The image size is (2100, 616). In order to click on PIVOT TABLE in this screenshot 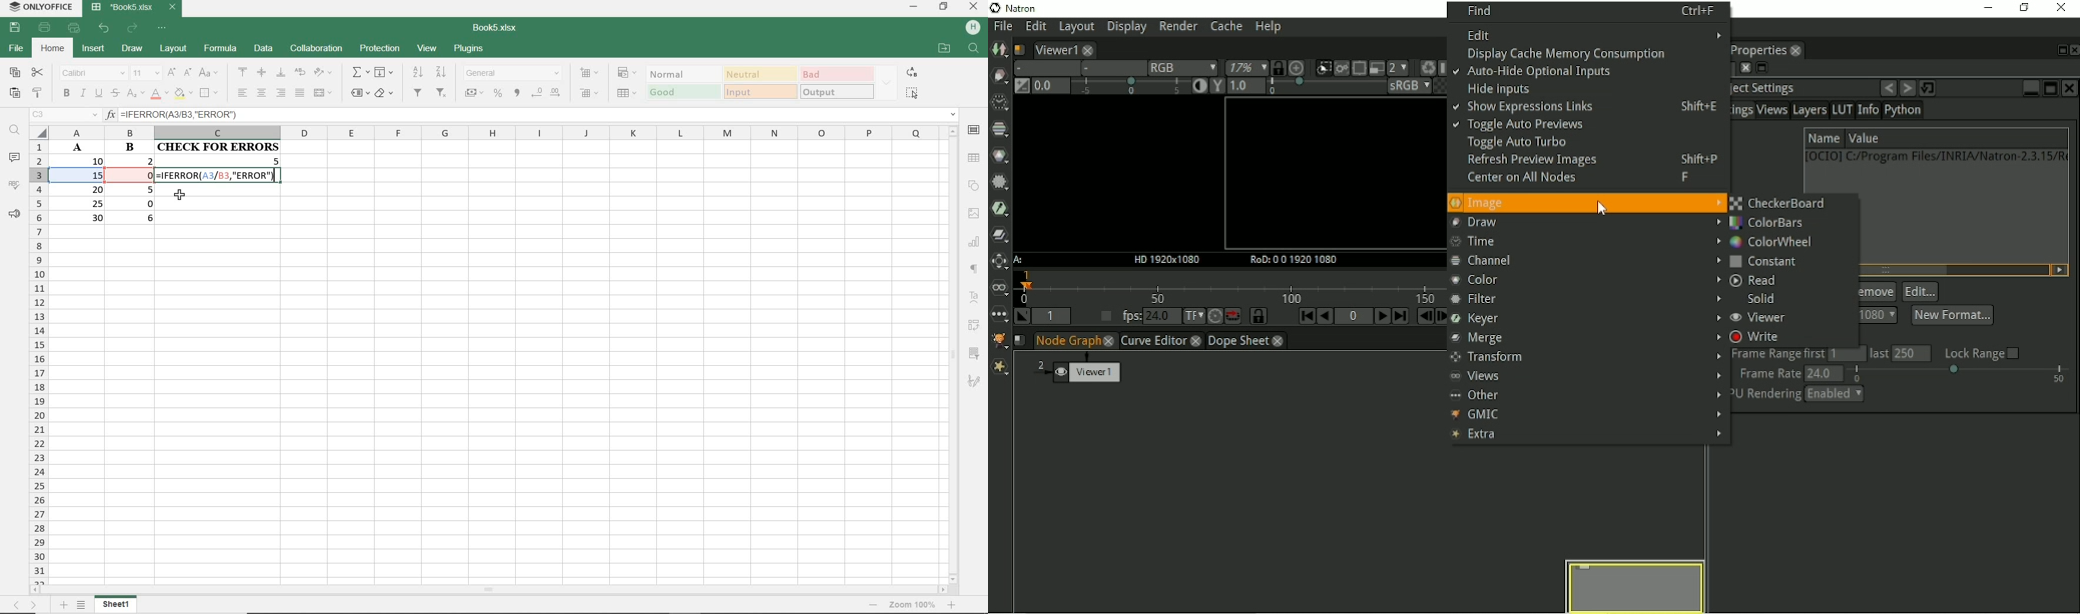, I will do `click(973, 326)`.